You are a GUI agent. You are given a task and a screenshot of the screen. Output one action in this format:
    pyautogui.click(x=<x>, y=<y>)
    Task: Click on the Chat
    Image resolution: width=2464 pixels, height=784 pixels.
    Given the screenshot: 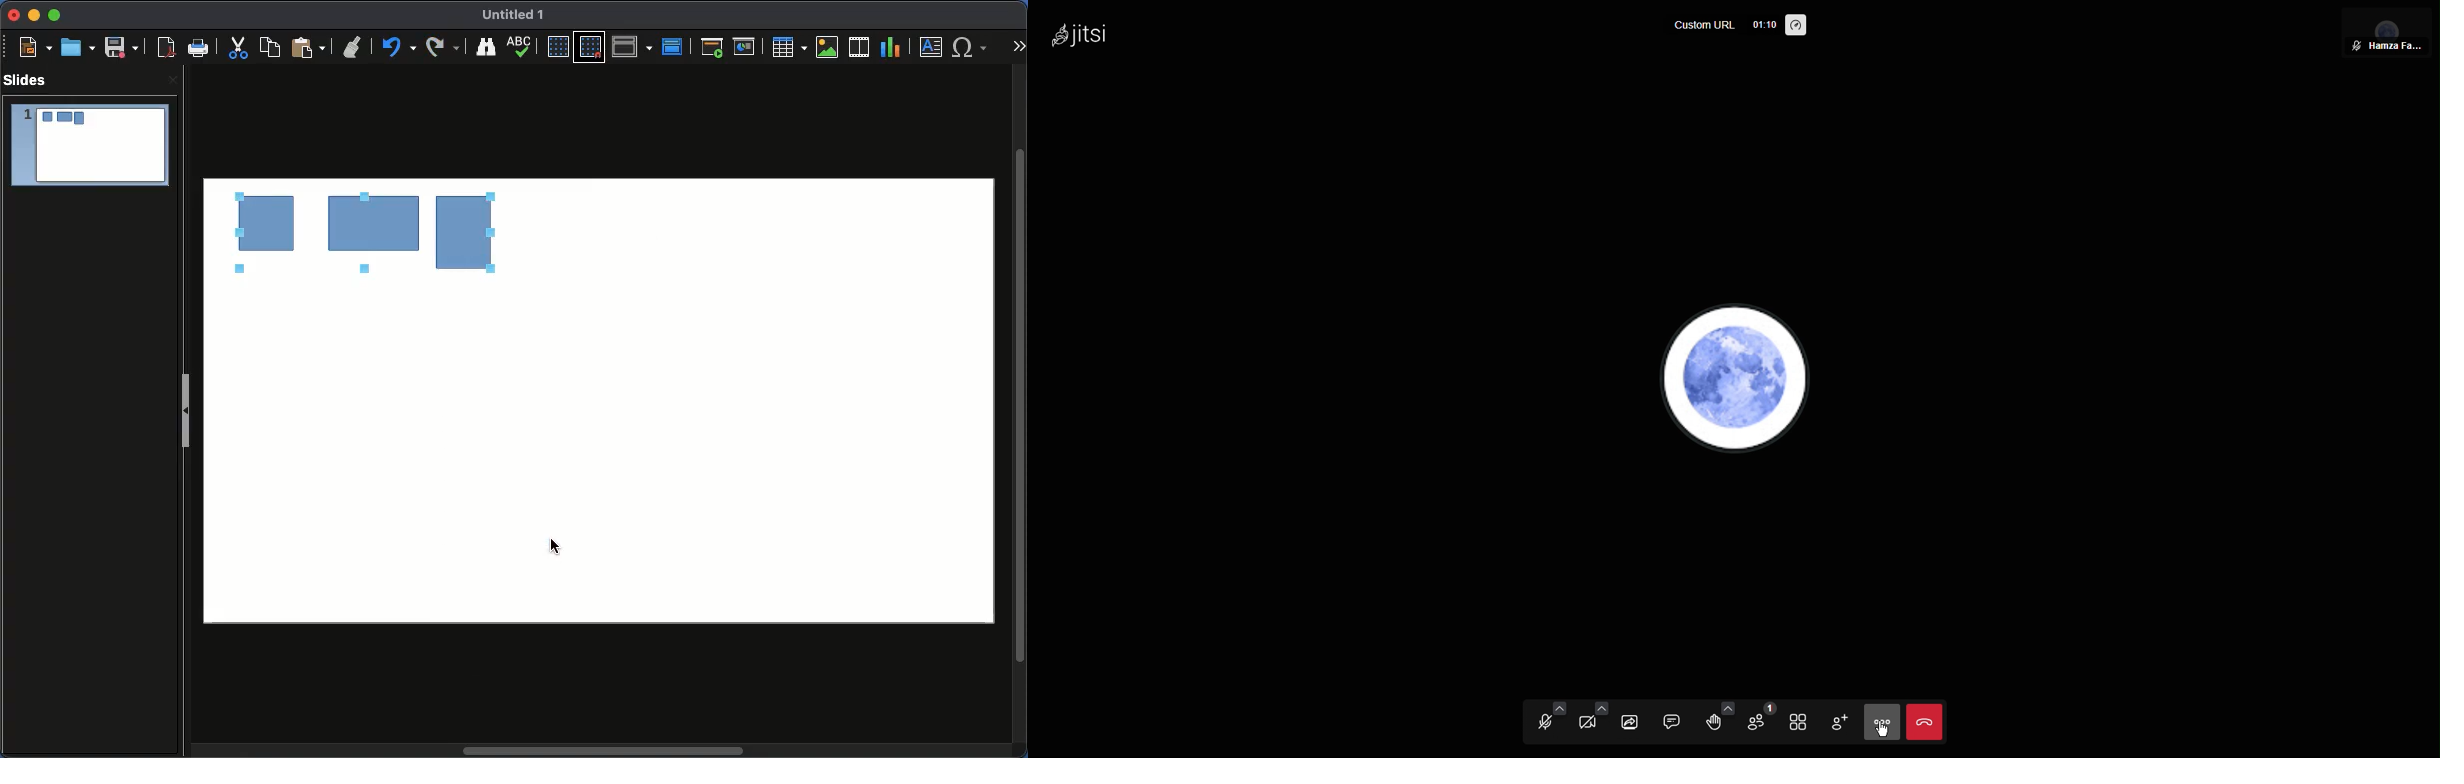 What is the action you would take?
    pyautogui.click(x=1678, y=722)
    